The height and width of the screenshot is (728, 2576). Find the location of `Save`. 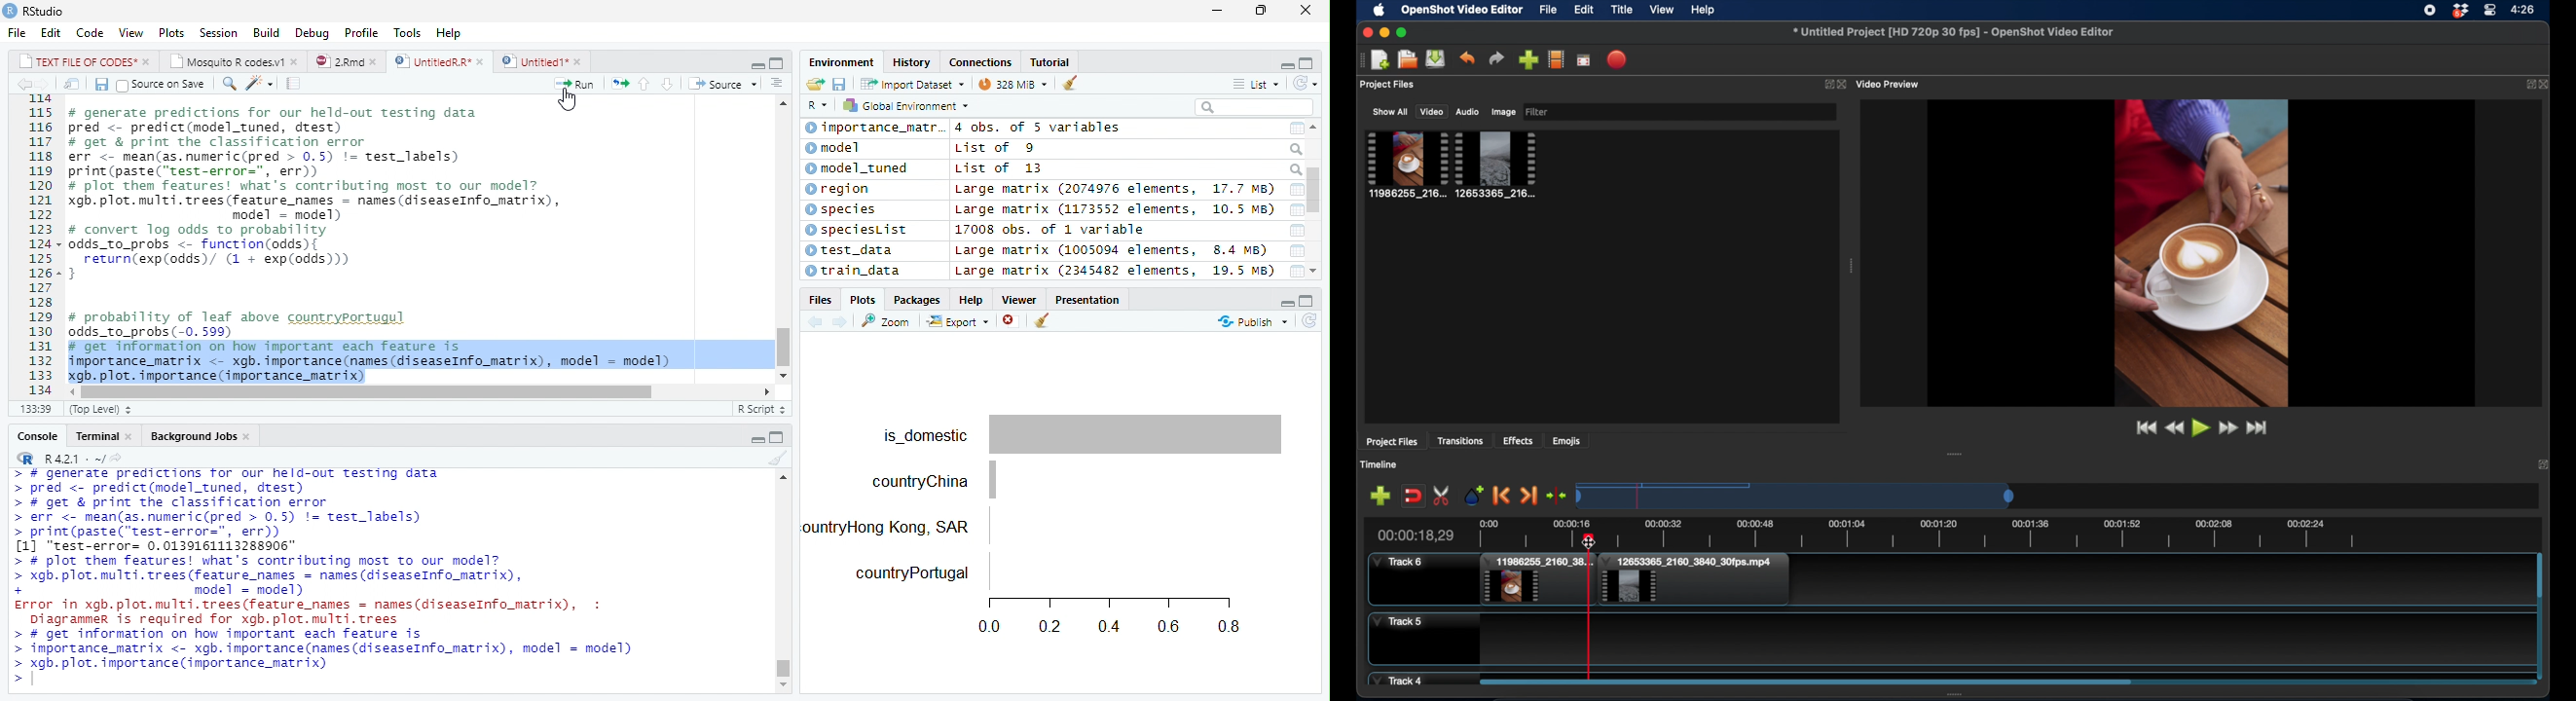

Save is located at coordinates (840, 83).